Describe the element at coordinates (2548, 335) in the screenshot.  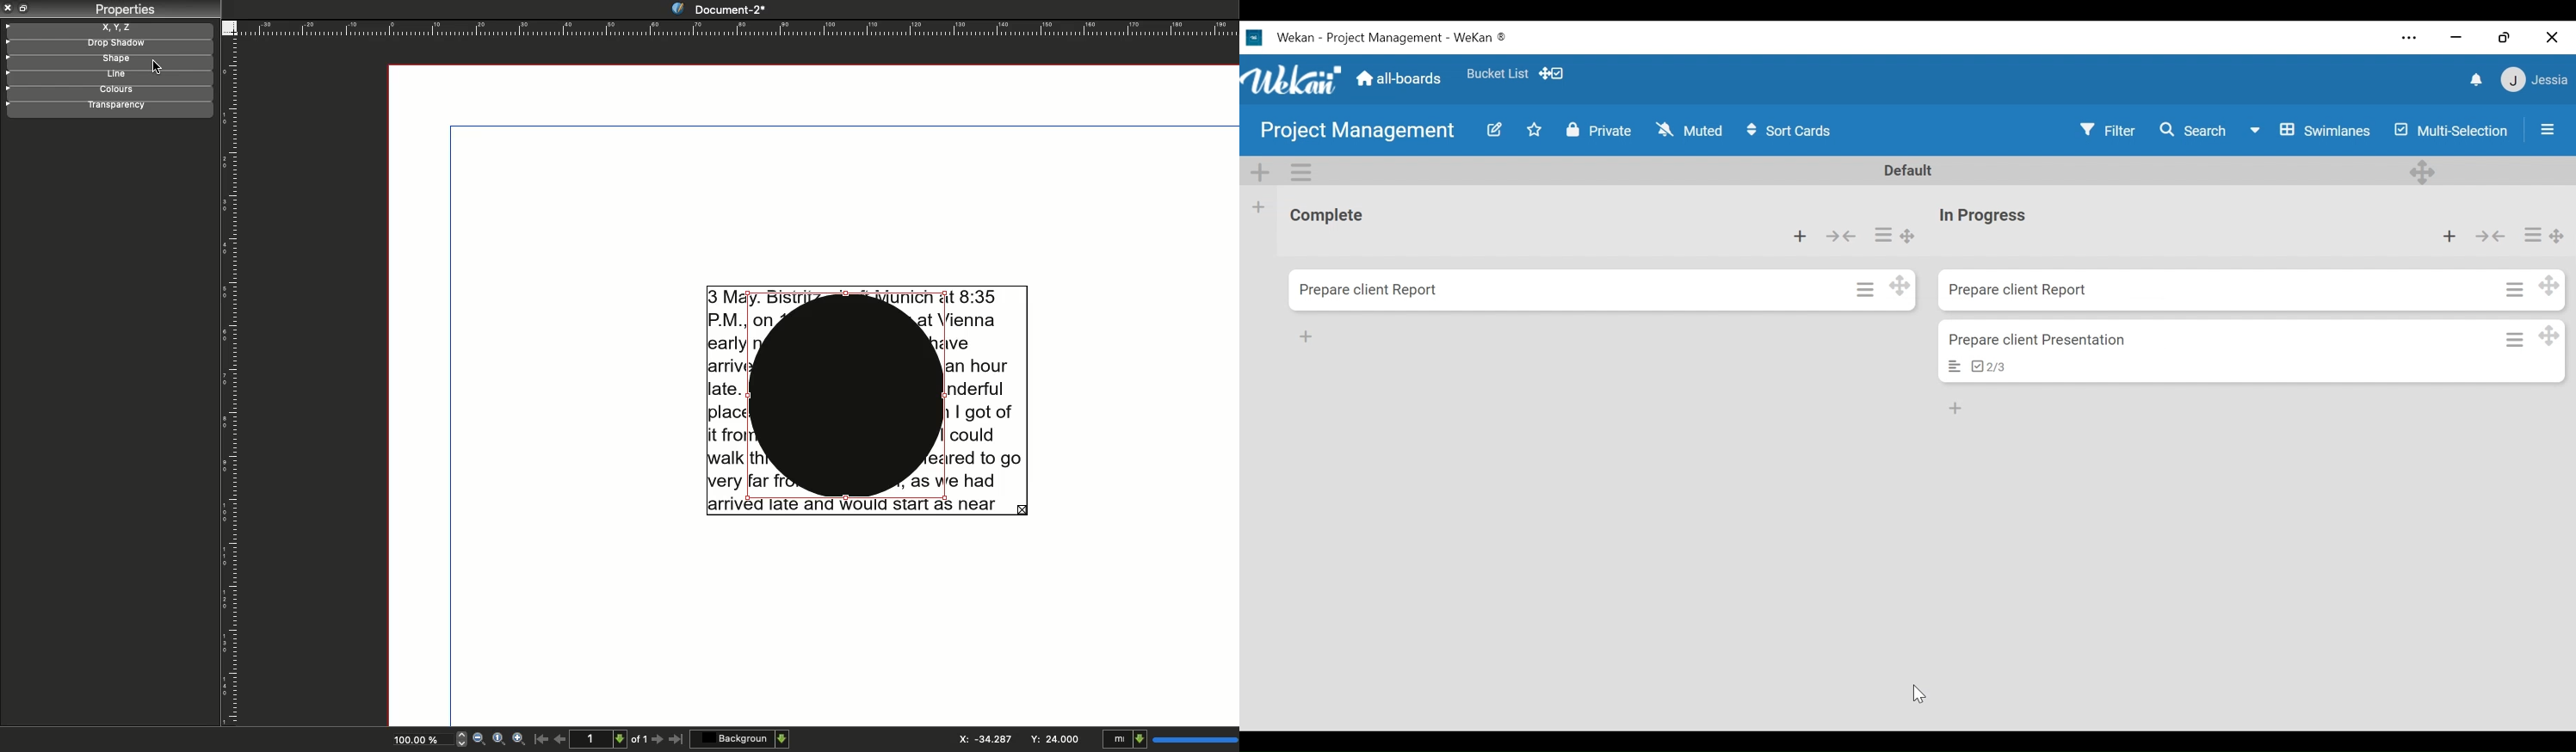
I see `Desktop drag handle` at that location.